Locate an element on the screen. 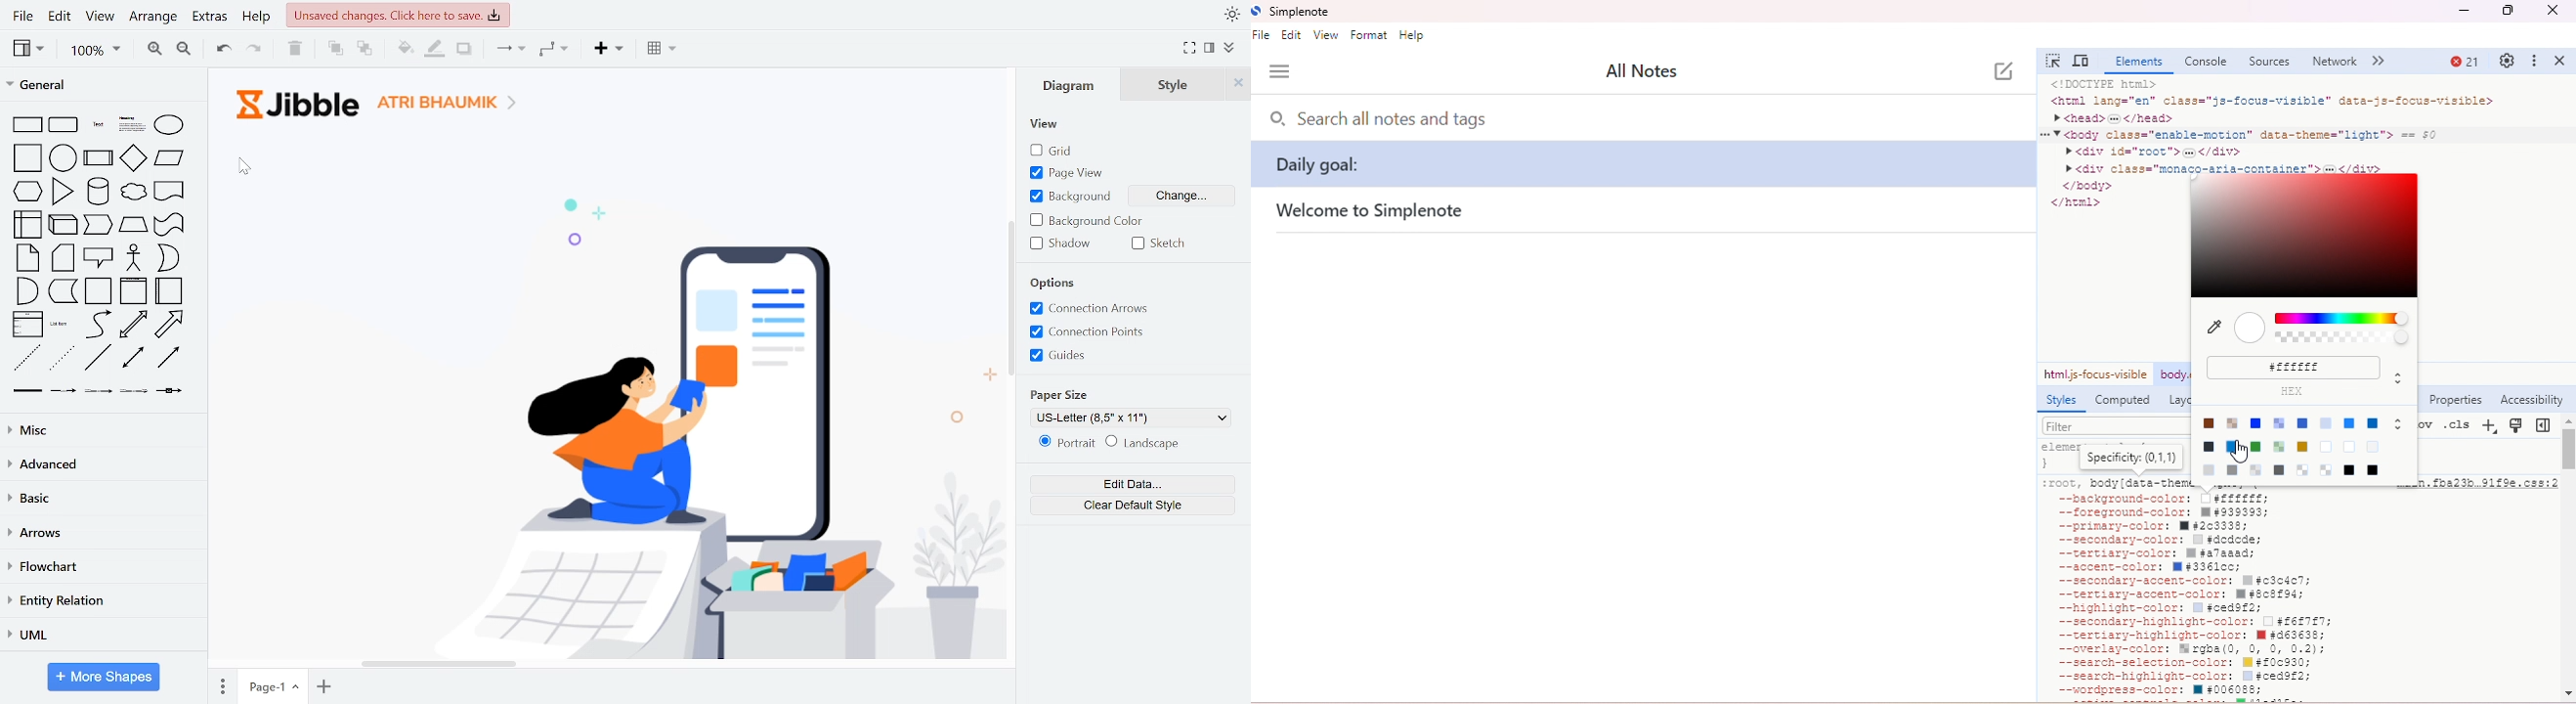 This screenshot has width=2576, height=728. file is located at coordinates (1264, 36).